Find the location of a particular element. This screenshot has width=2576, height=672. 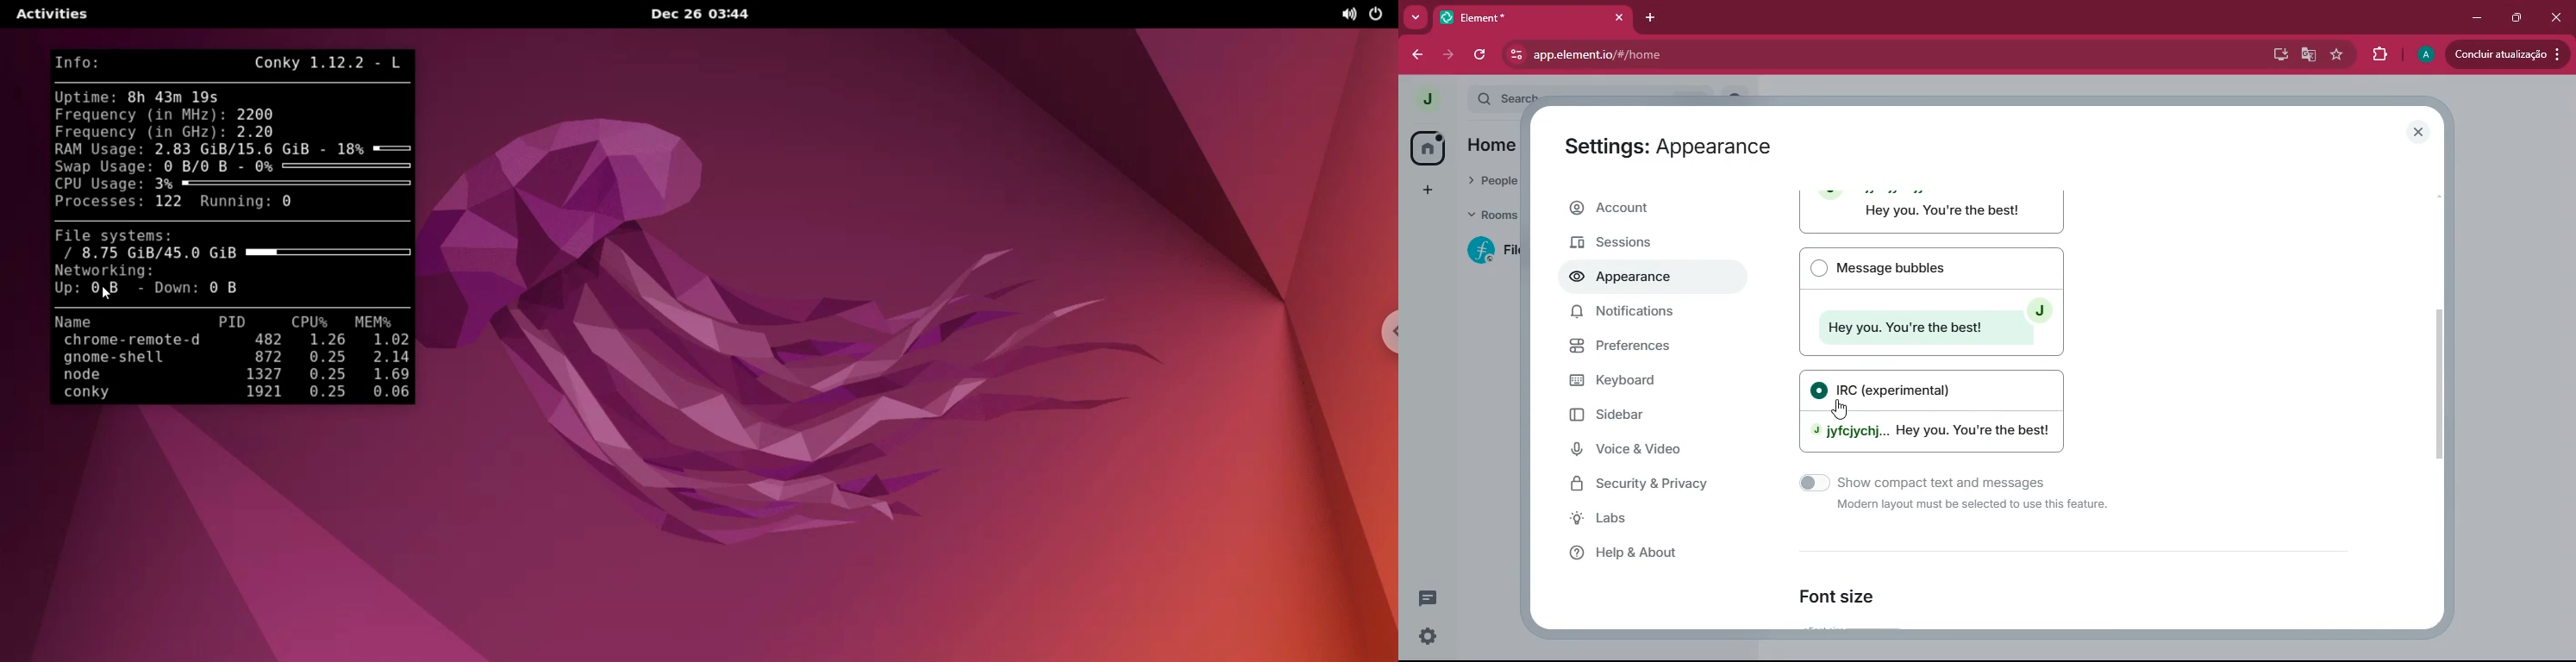

add is located at coordinates (1431, 188).